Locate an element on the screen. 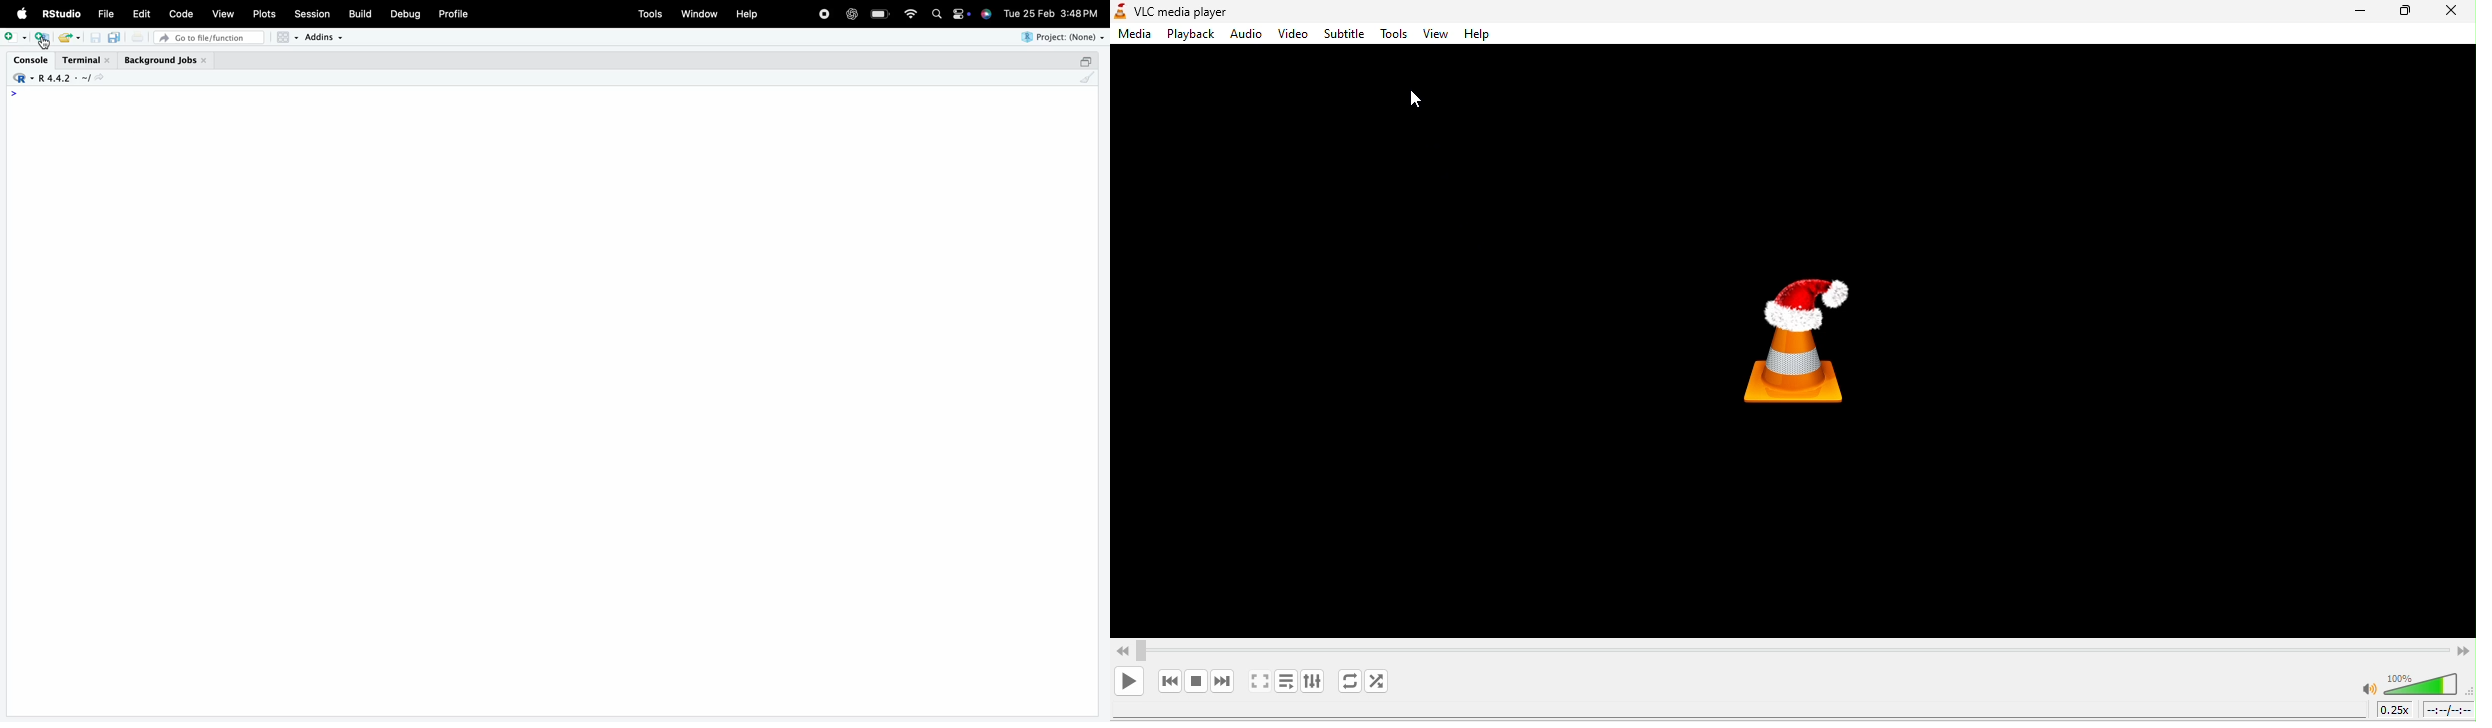 This screenshot has width=2492, height=728. View is located at coordinates (223, 12).